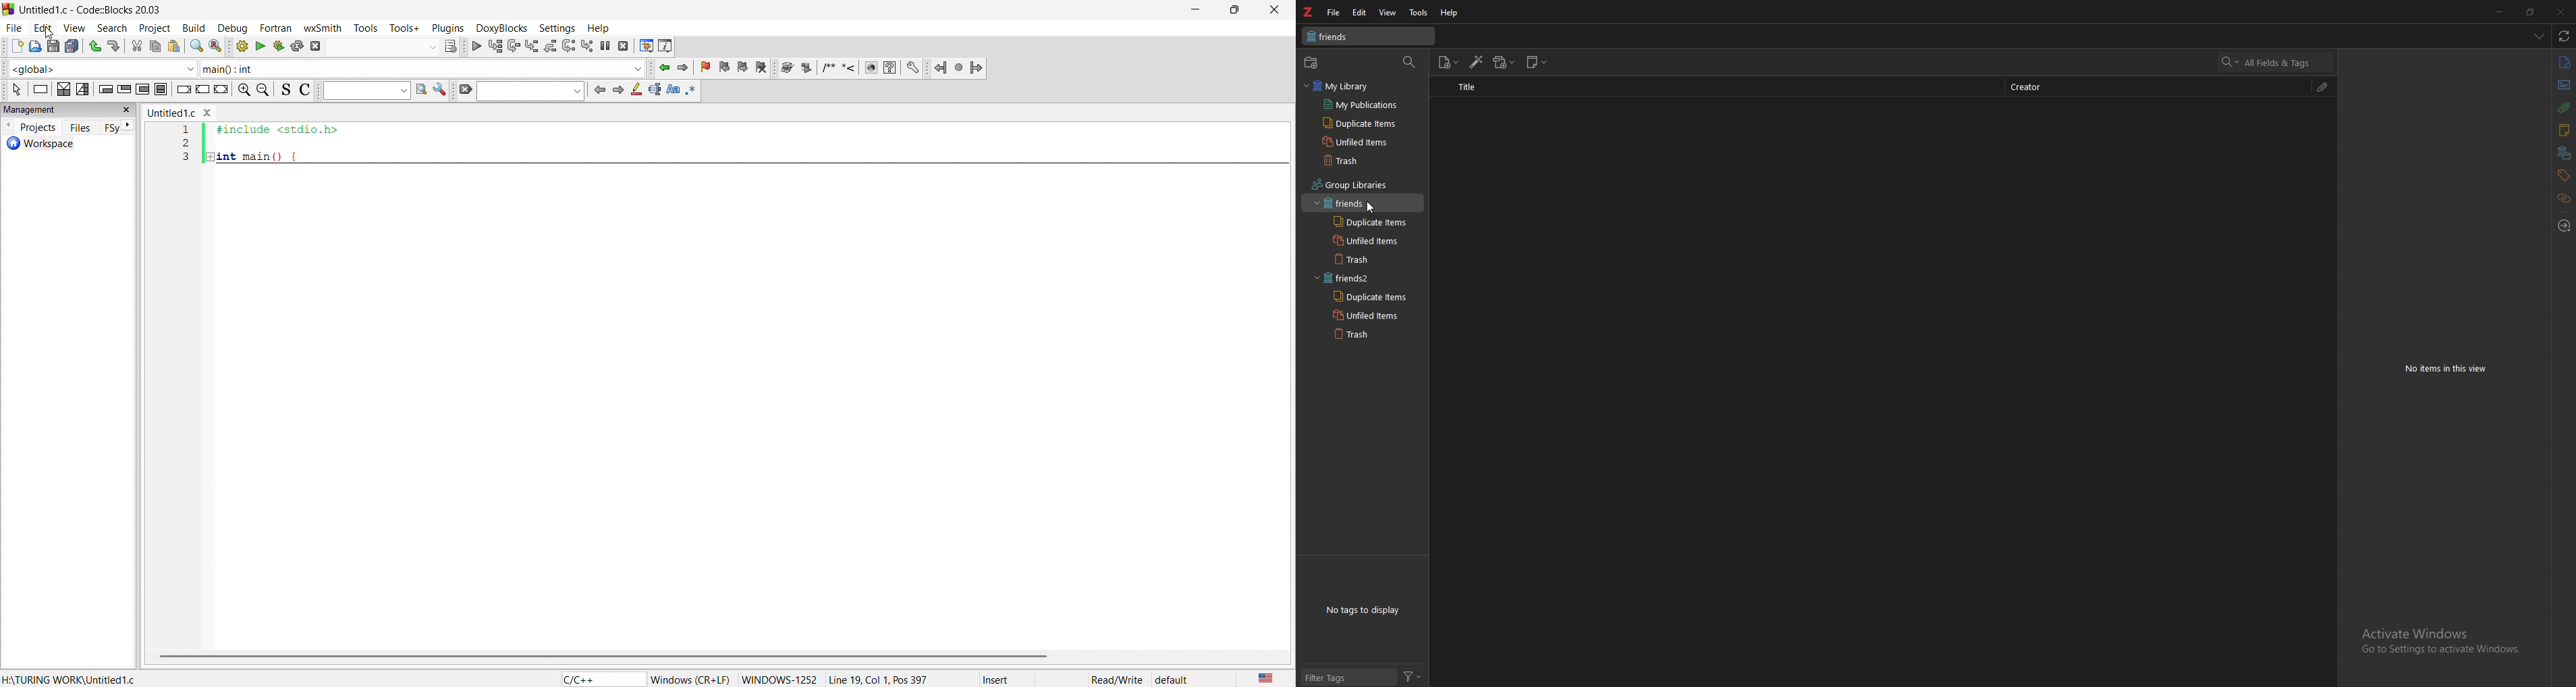  What do you see at coordinates (512, 47) in the screenshot?
I see `next line` at bounding box center [512, 47].